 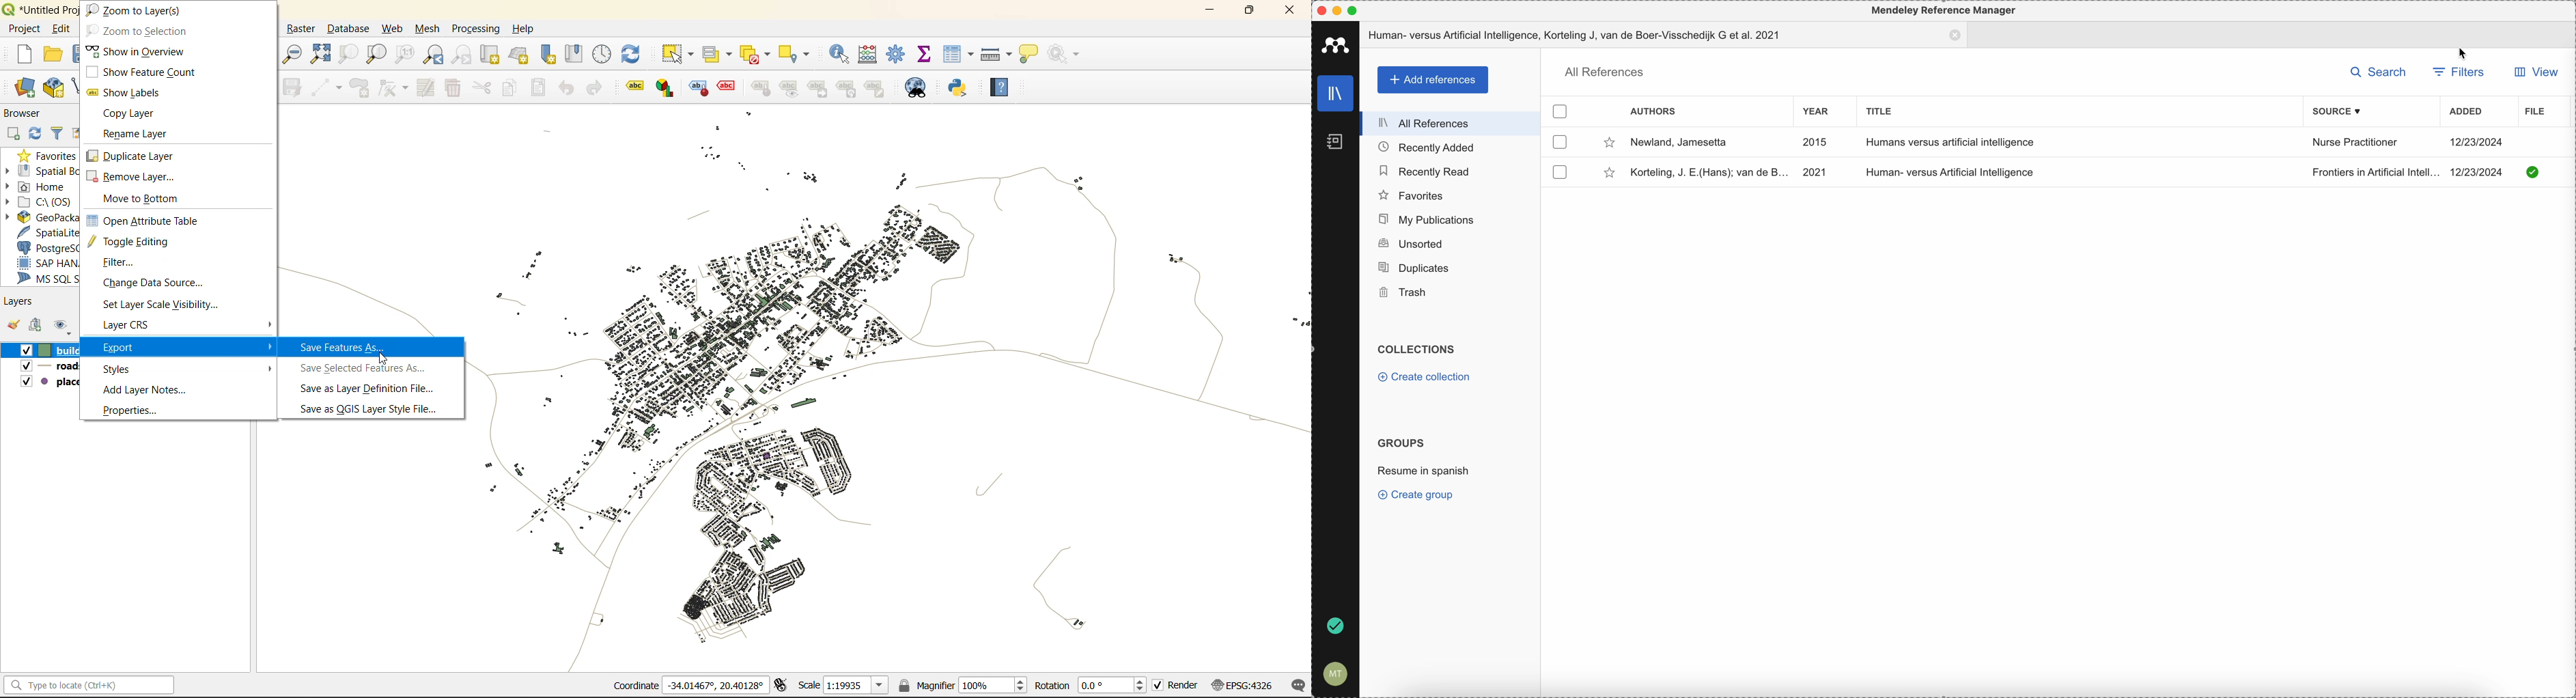 What do you see at coordinates (2534, 111) in the screenshot?
I see `file` at bounding box center [2534, 111].